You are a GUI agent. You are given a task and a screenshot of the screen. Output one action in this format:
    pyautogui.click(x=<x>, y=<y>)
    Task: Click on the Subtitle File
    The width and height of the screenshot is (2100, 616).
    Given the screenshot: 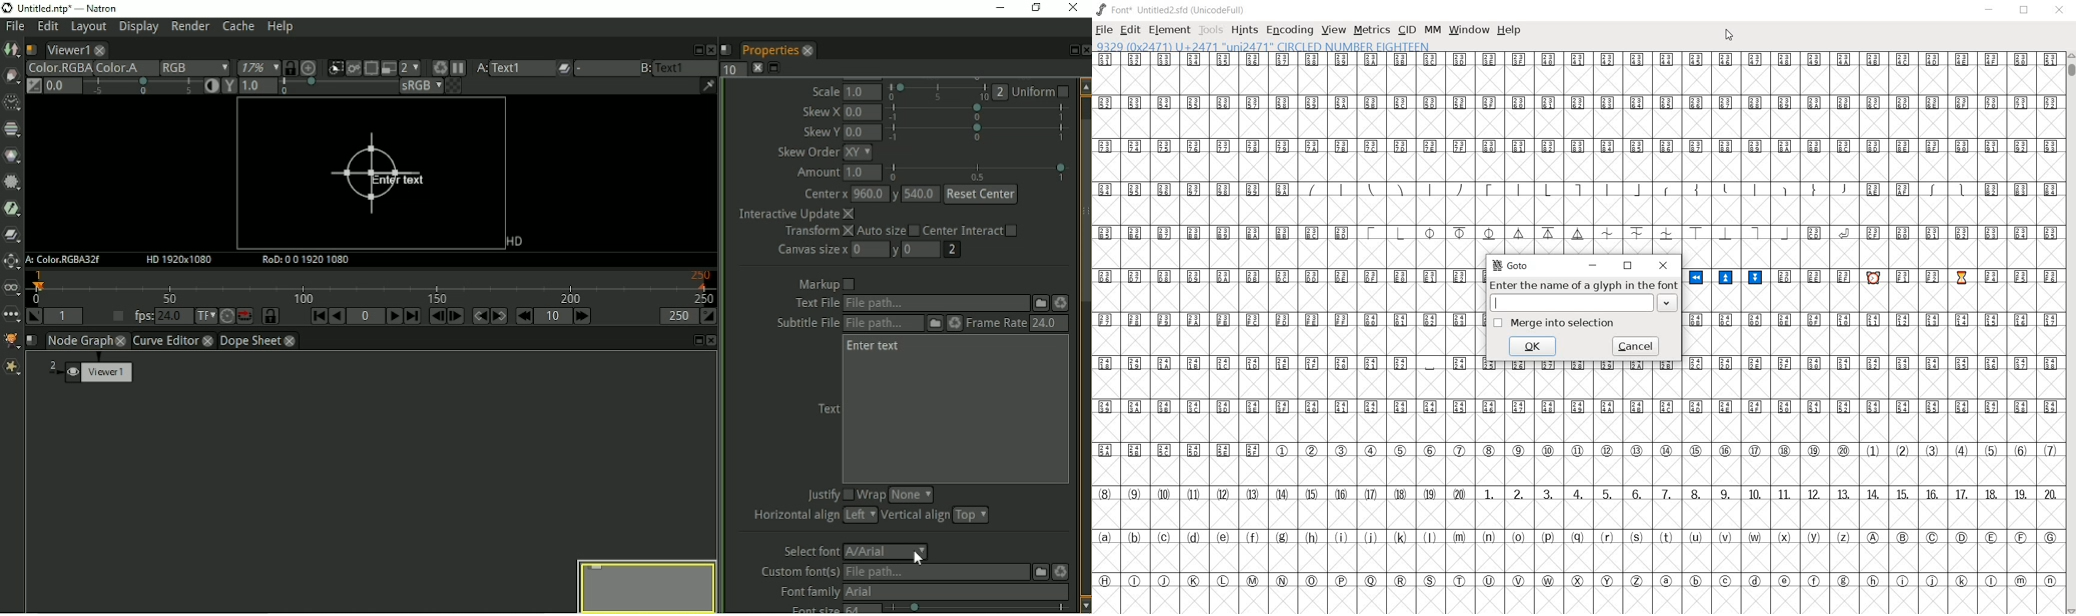 What is the action you would take?
    pyautogui.click(x=885, y=324)
    